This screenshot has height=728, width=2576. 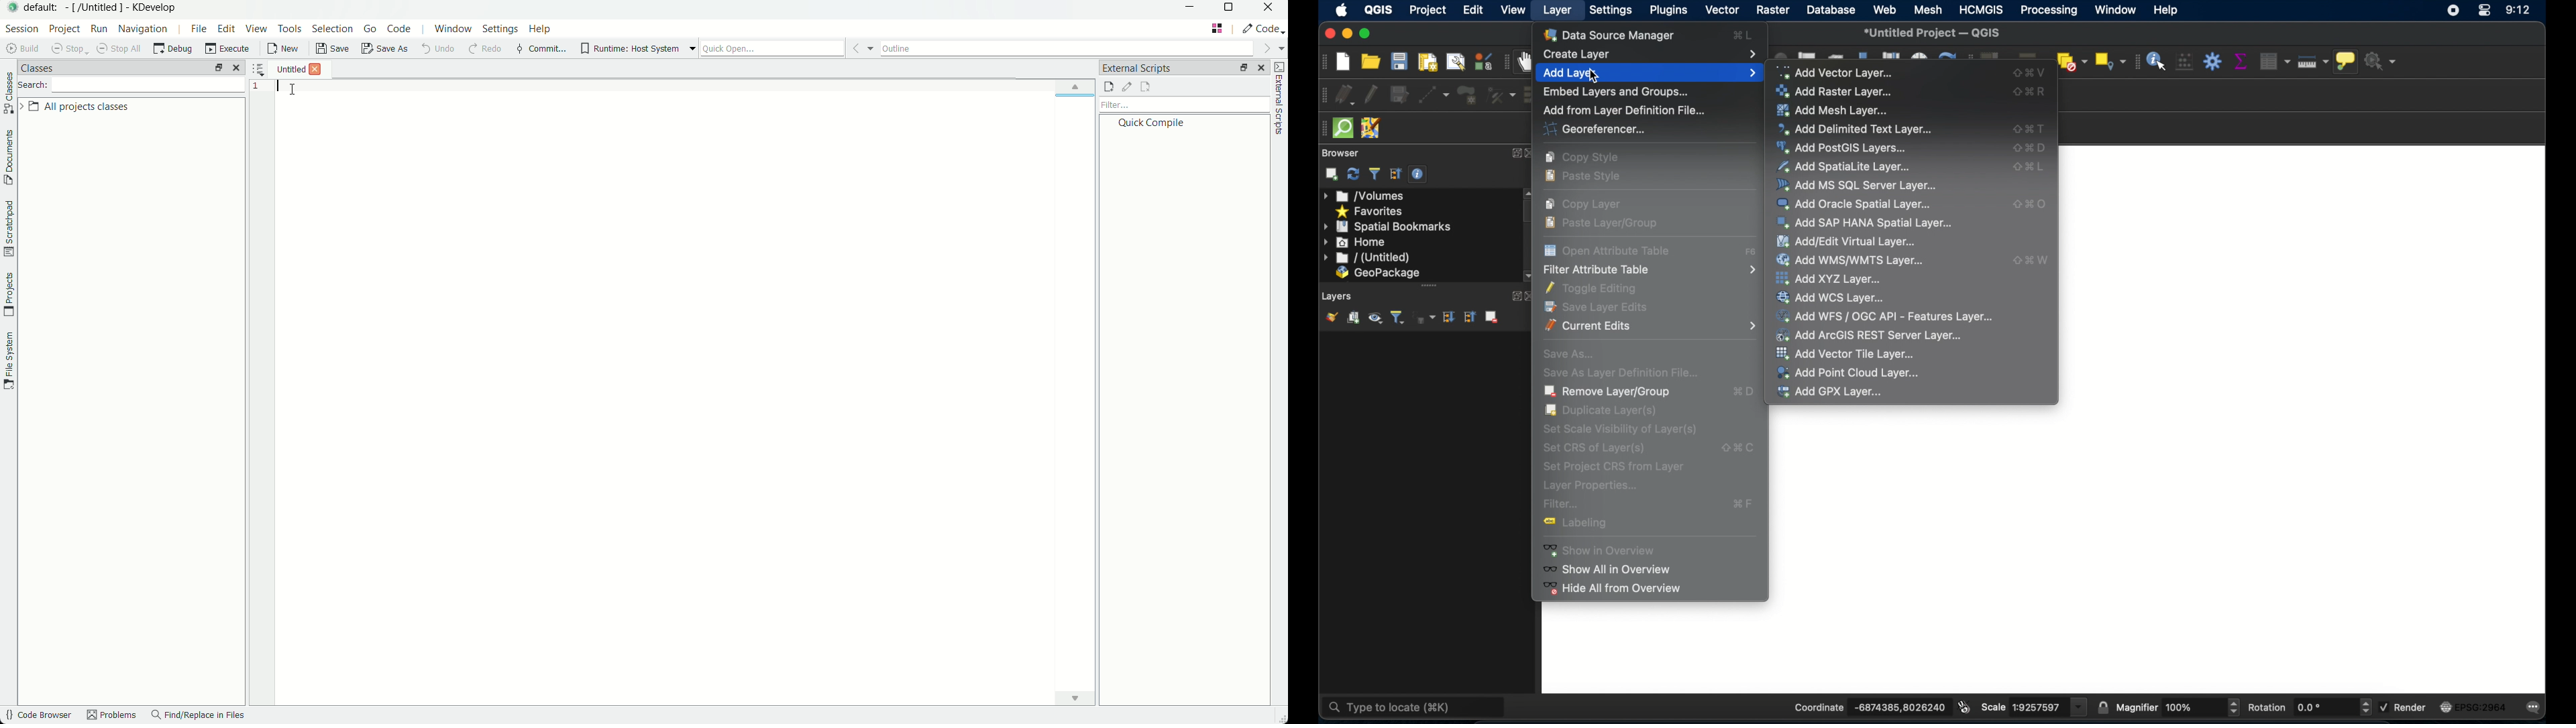 What do you see at coordinates (1492, 317) in the screenshot?
I see `remove layer/group` at bounding box center [1492, 317].